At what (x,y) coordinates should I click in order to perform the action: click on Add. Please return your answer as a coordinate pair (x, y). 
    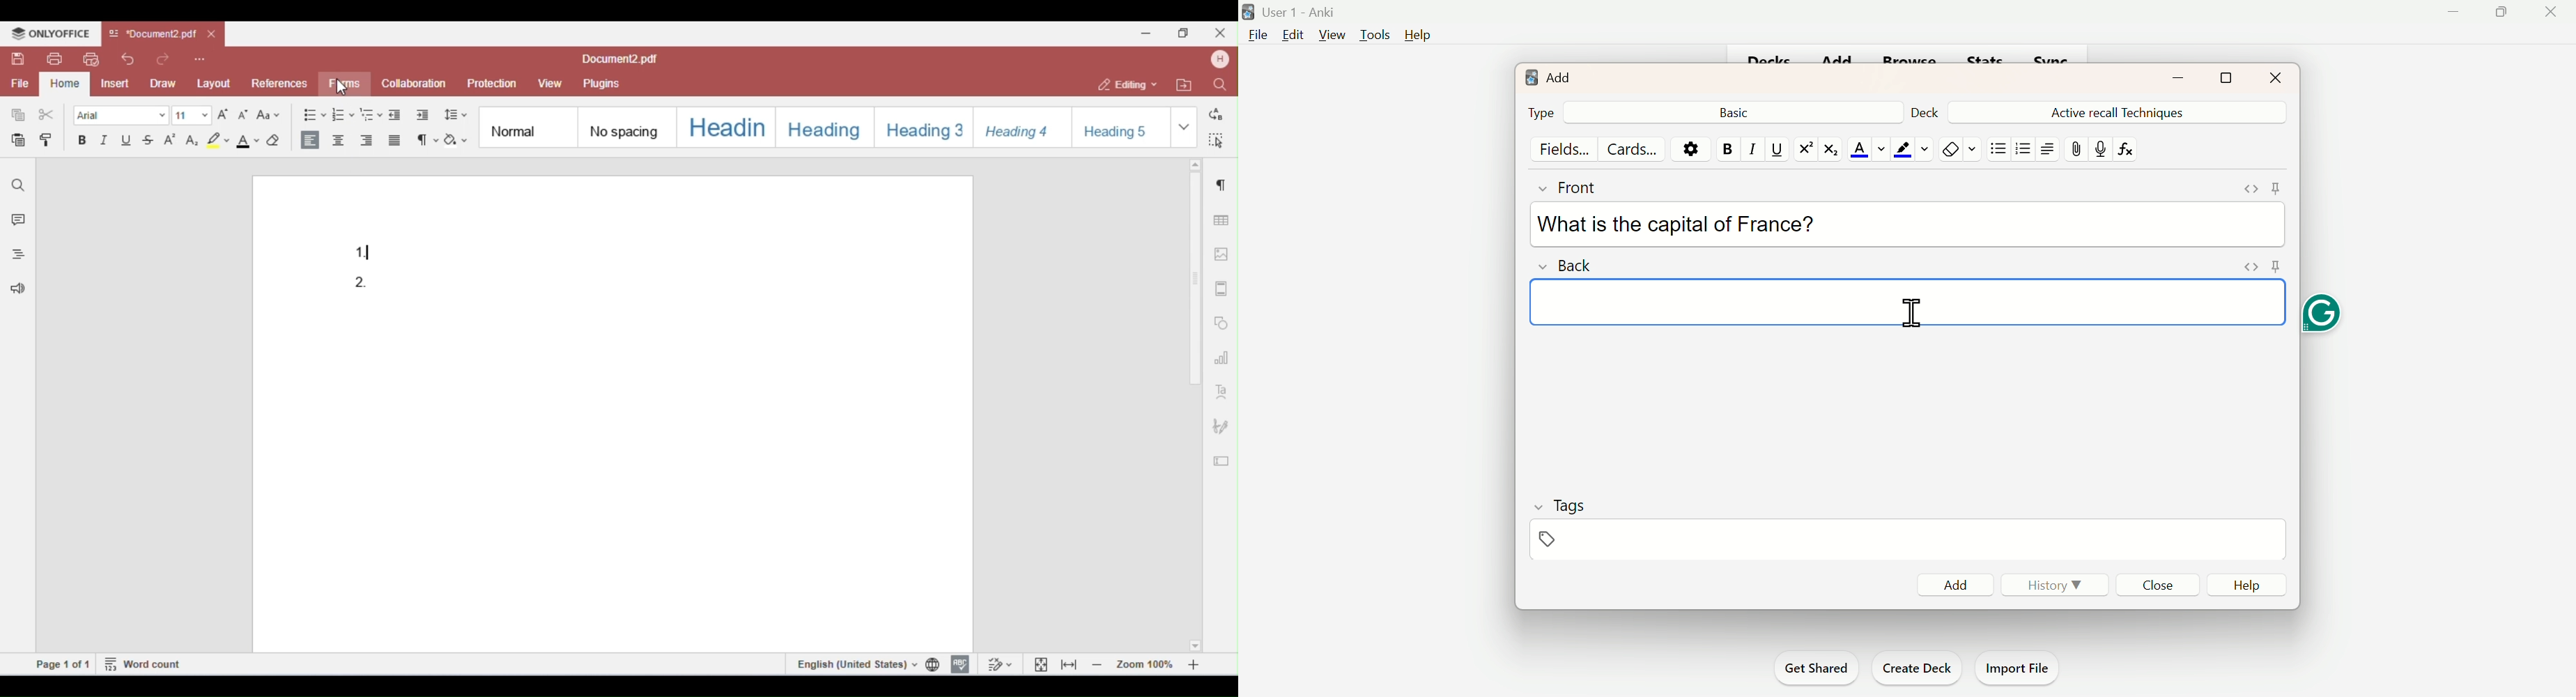
    Looking at the image, I should click on (1559, 77).